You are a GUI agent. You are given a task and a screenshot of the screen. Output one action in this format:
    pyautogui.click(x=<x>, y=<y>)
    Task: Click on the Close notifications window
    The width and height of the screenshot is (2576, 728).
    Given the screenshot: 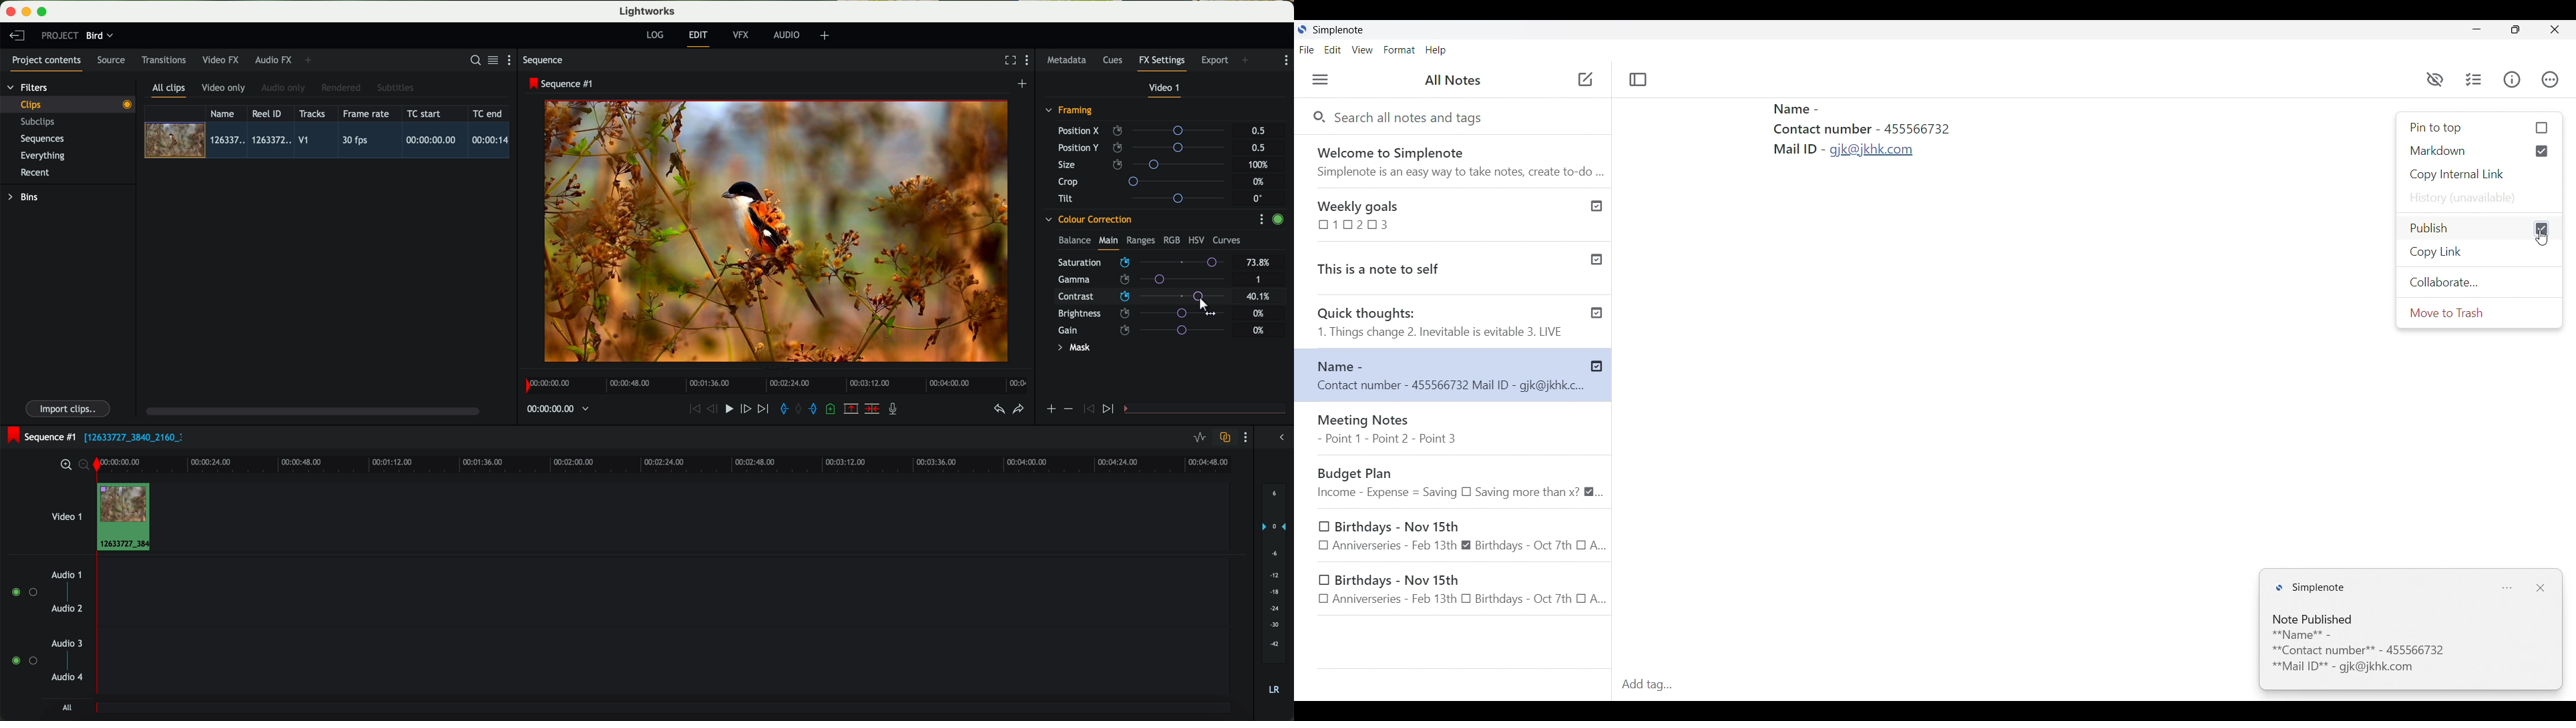 What is the action you would take?
    pyautogui.click(x=2540, y=588)
    